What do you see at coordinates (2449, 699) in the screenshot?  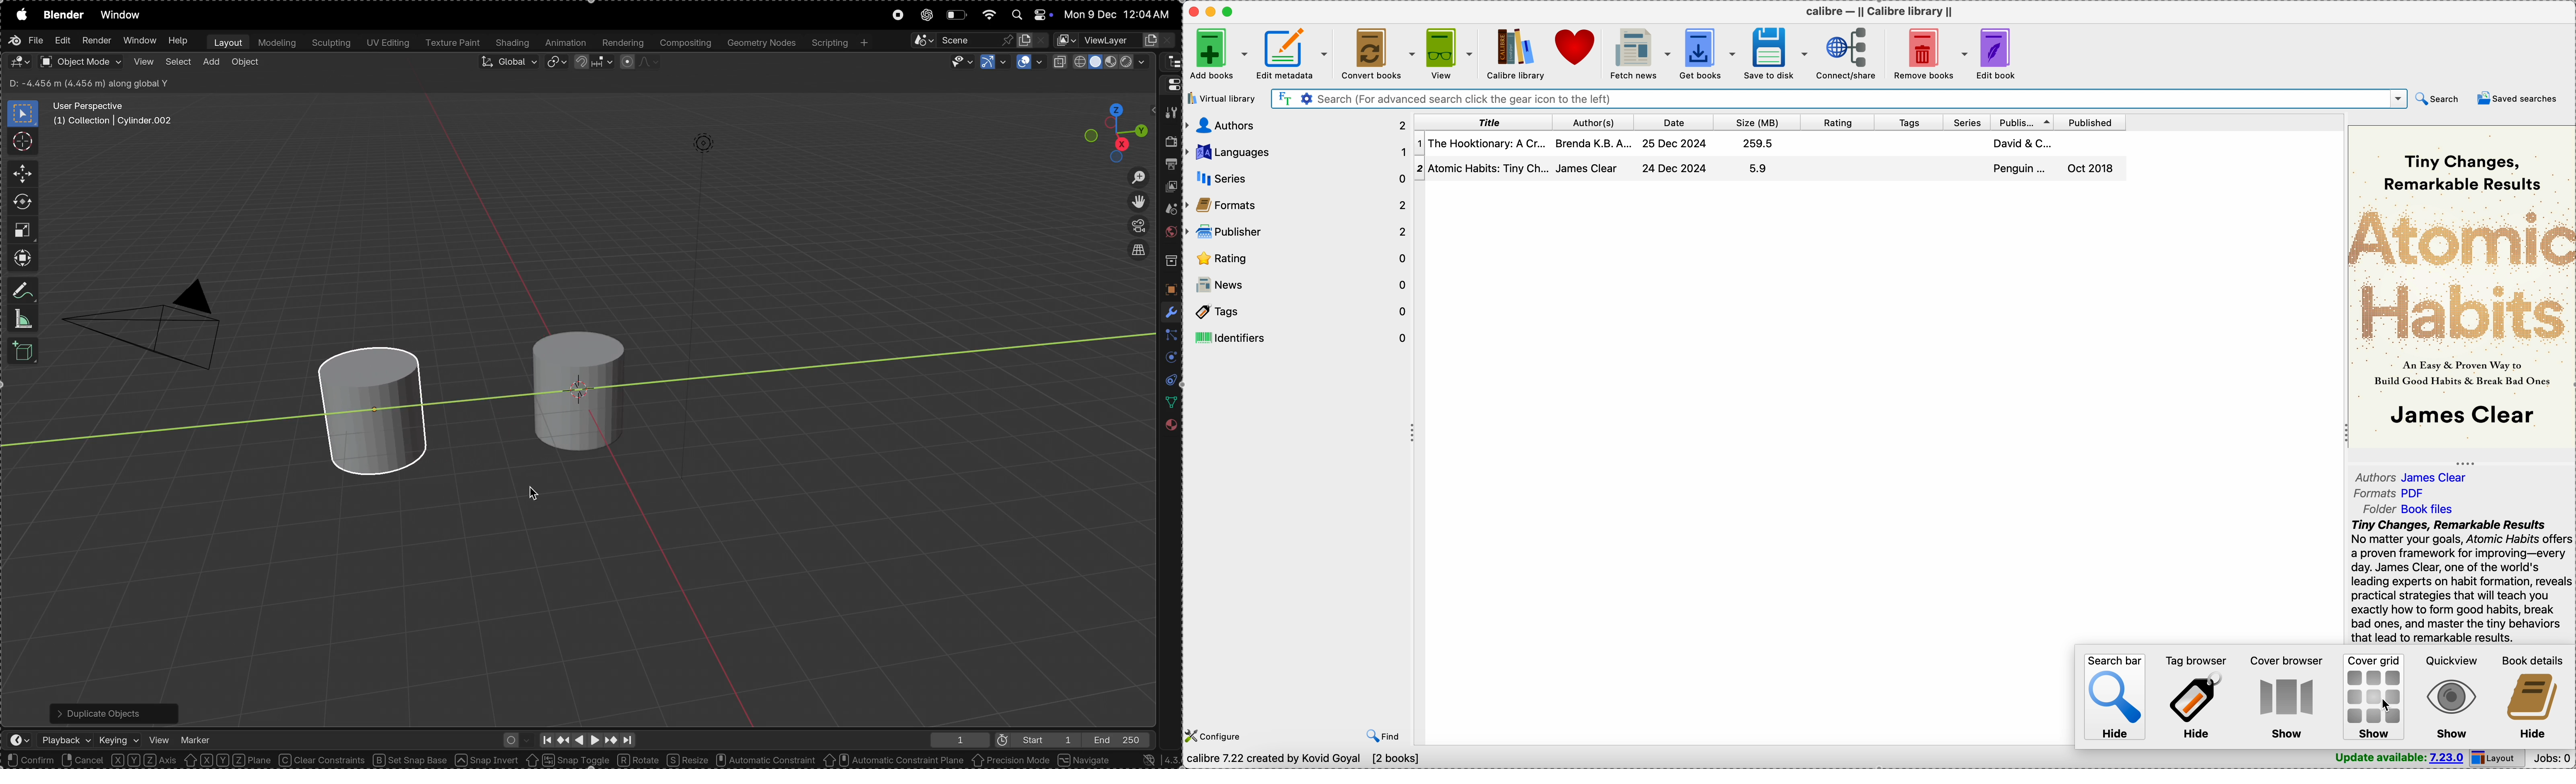 I see `show quickview` at bounding box center [2449, 699].